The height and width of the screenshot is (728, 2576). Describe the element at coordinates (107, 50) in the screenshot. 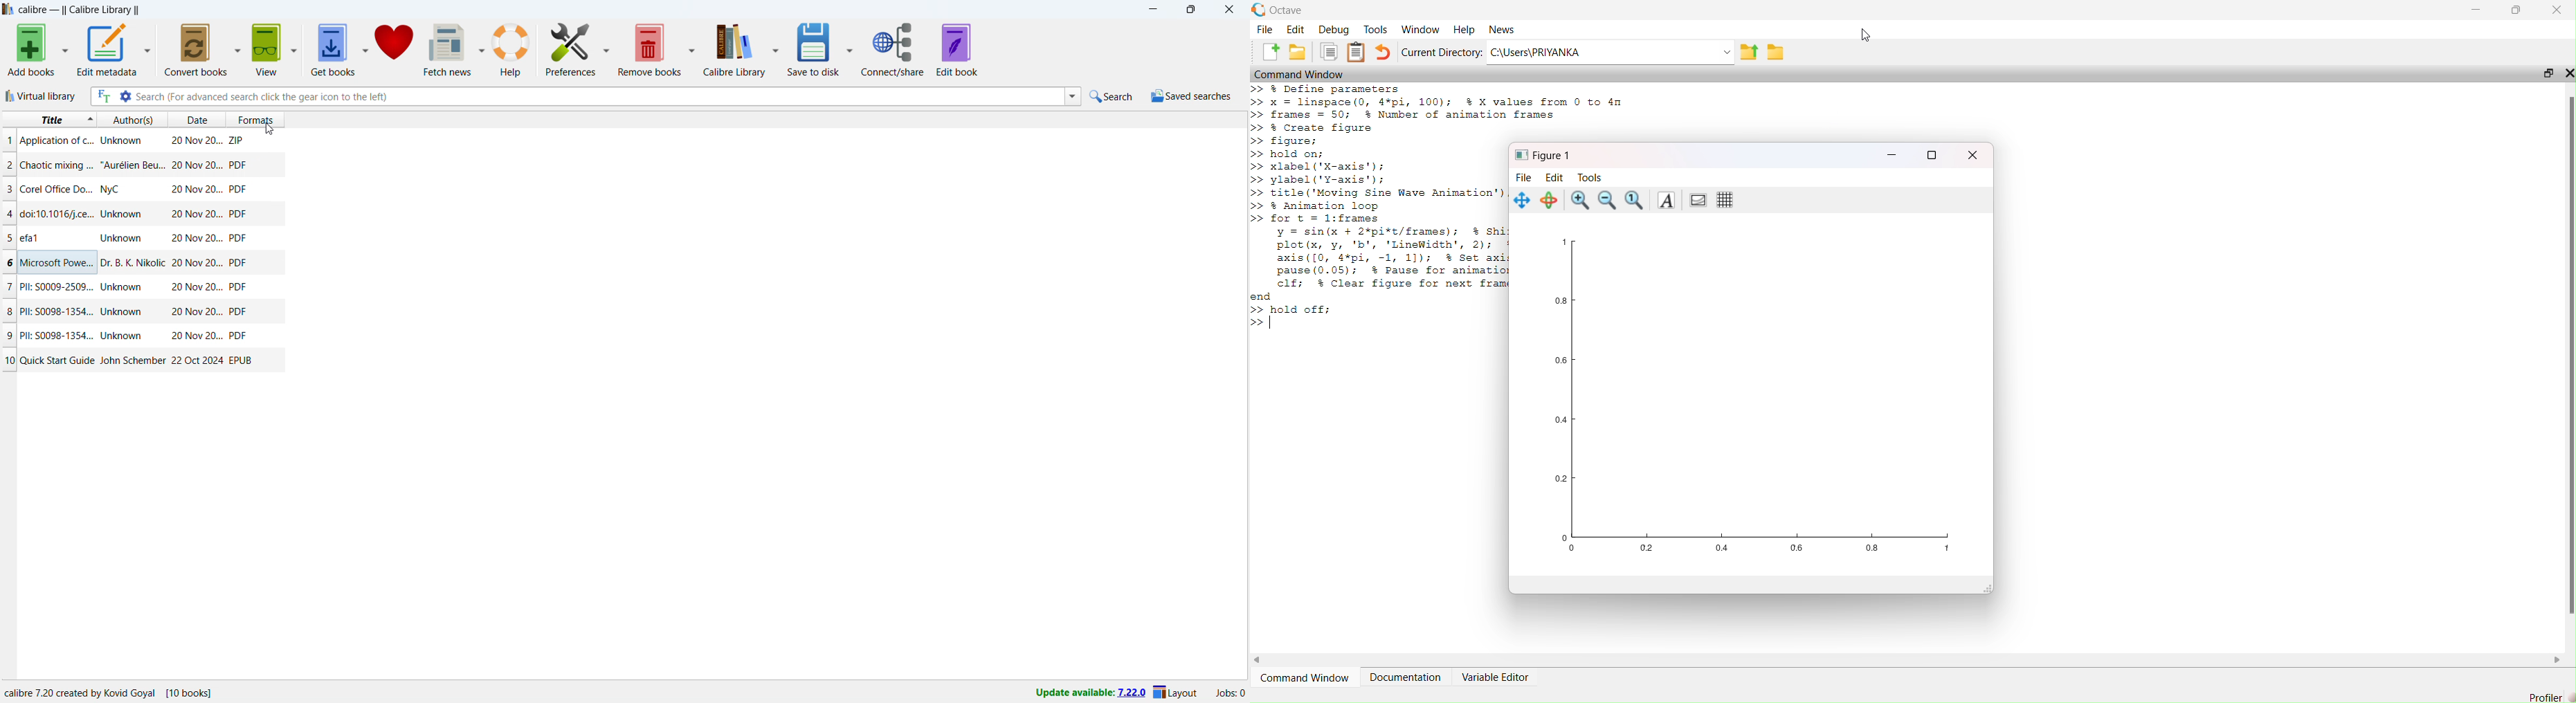

I see `` at that location.